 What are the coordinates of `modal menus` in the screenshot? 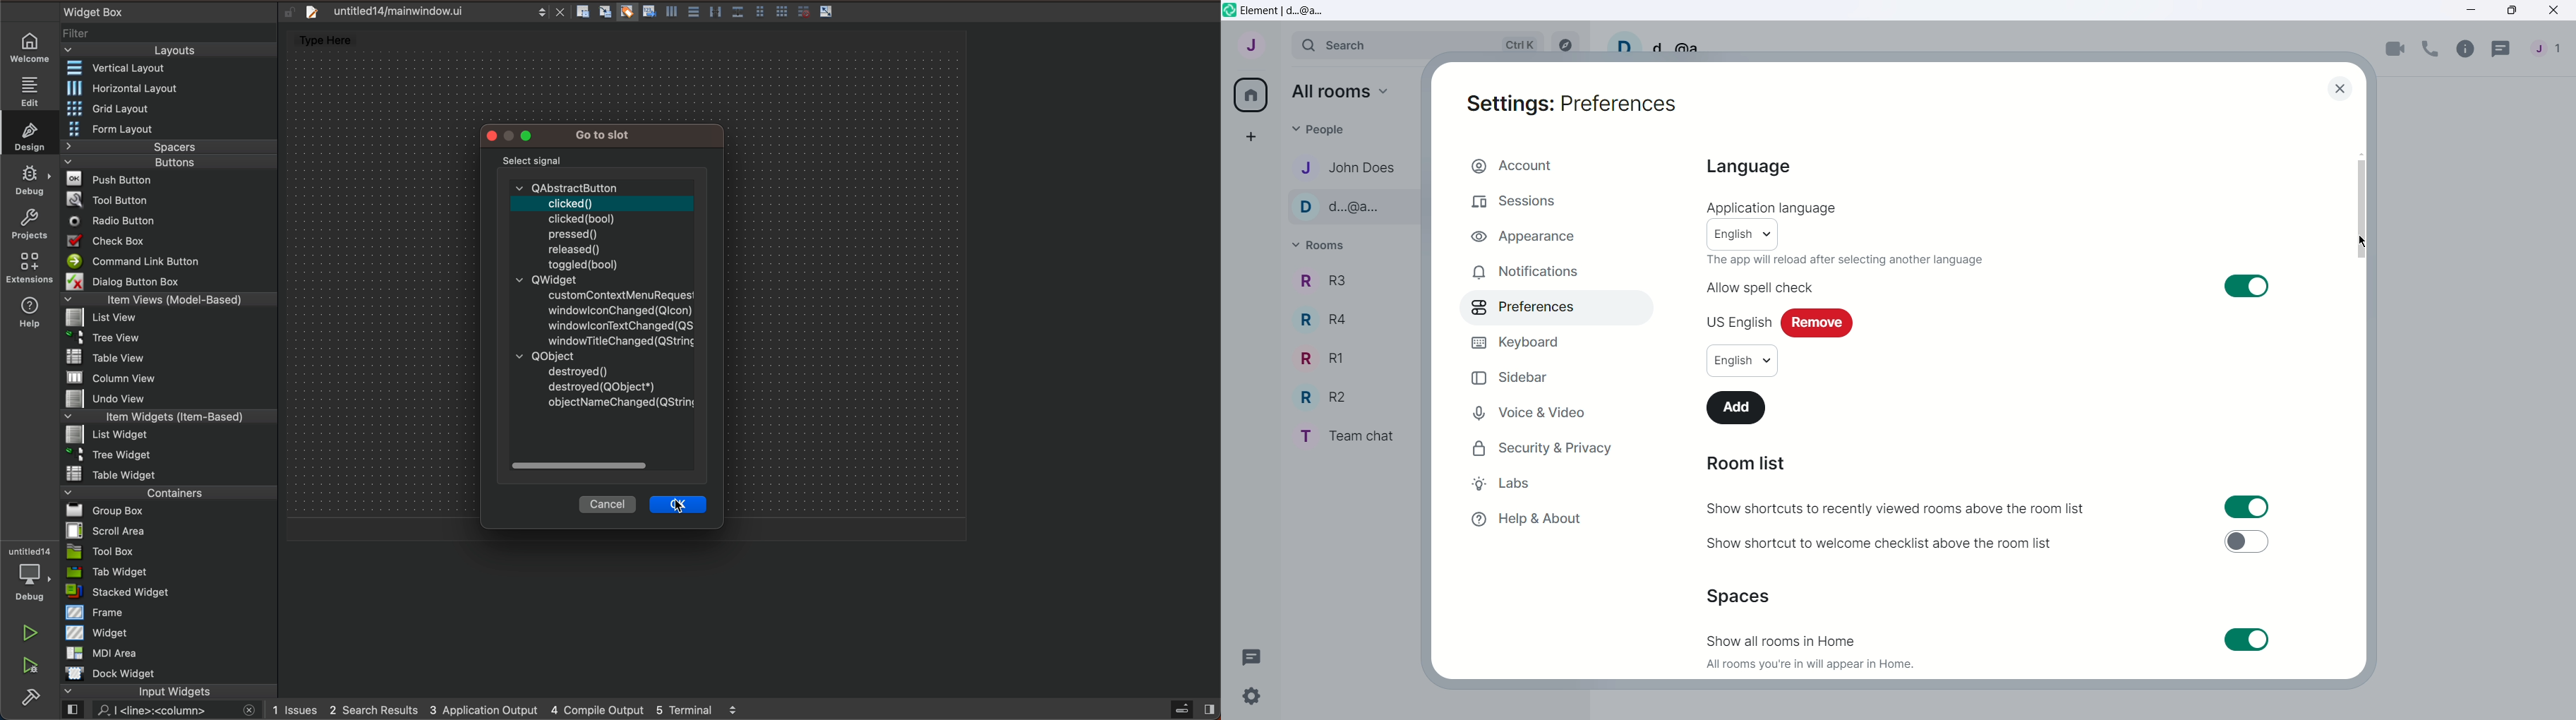 It's located at (512, 135).